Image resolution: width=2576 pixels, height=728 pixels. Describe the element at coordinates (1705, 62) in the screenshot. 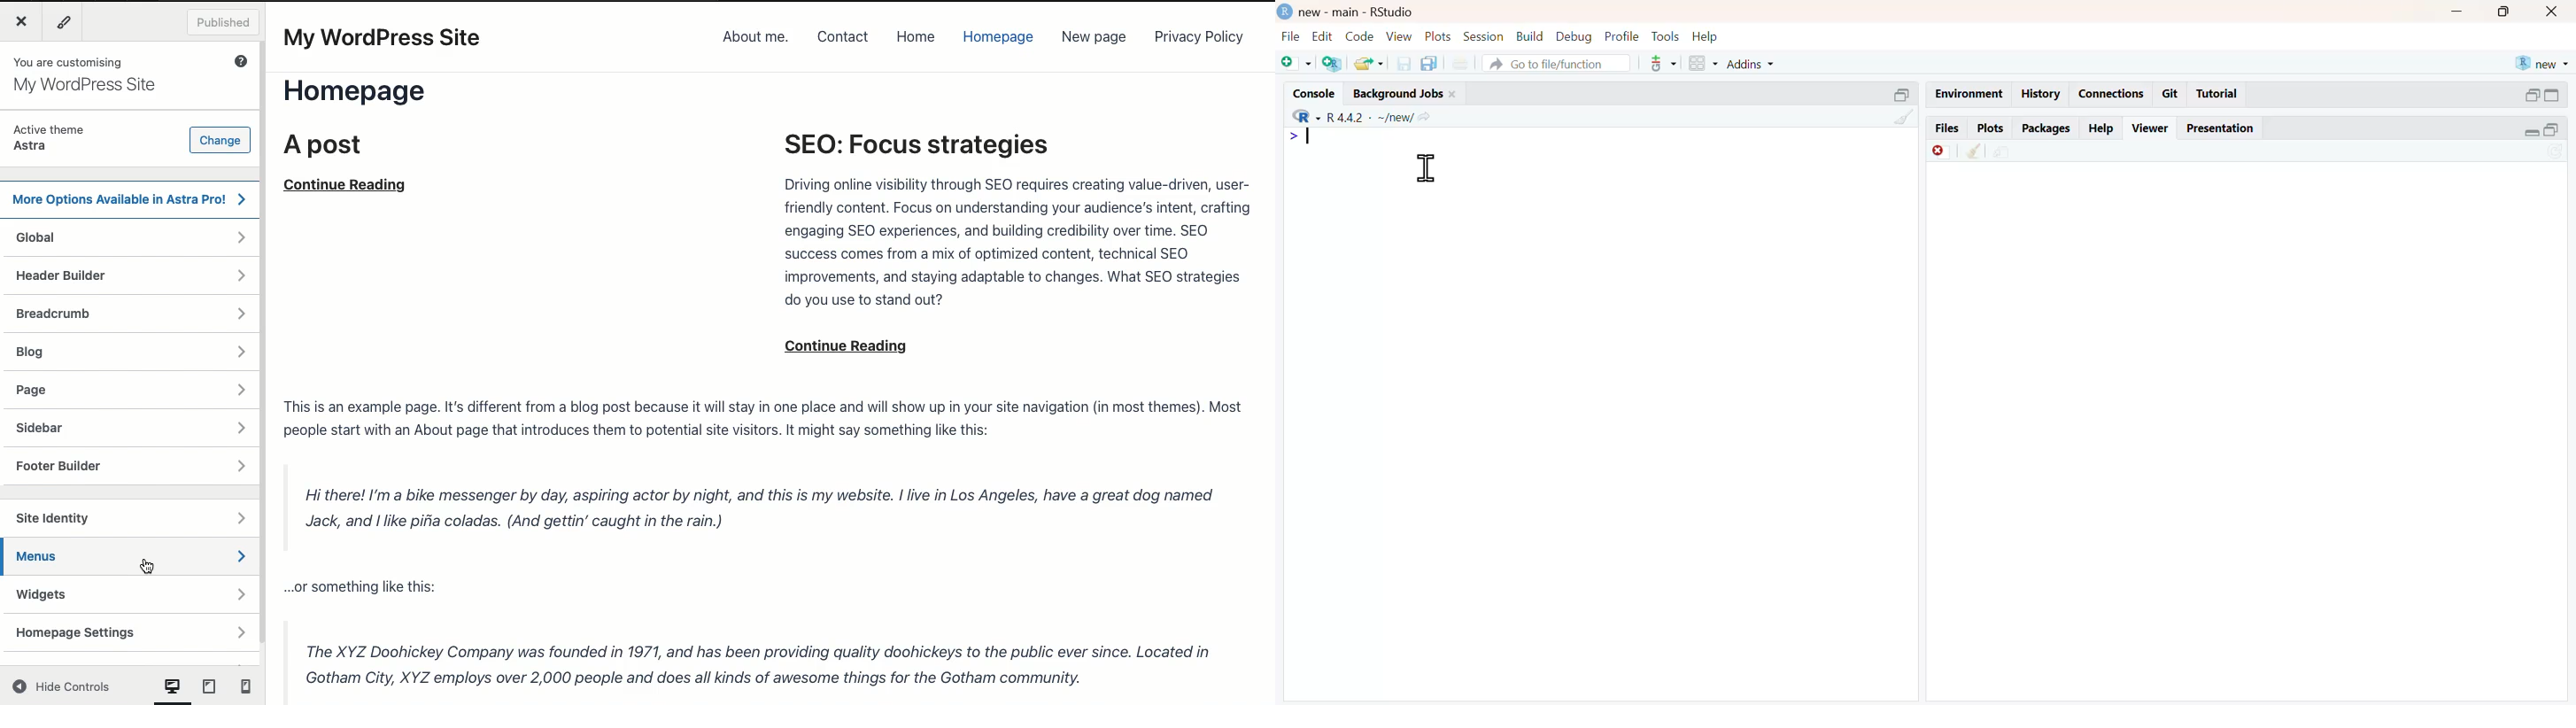

I see `grid` at that location.